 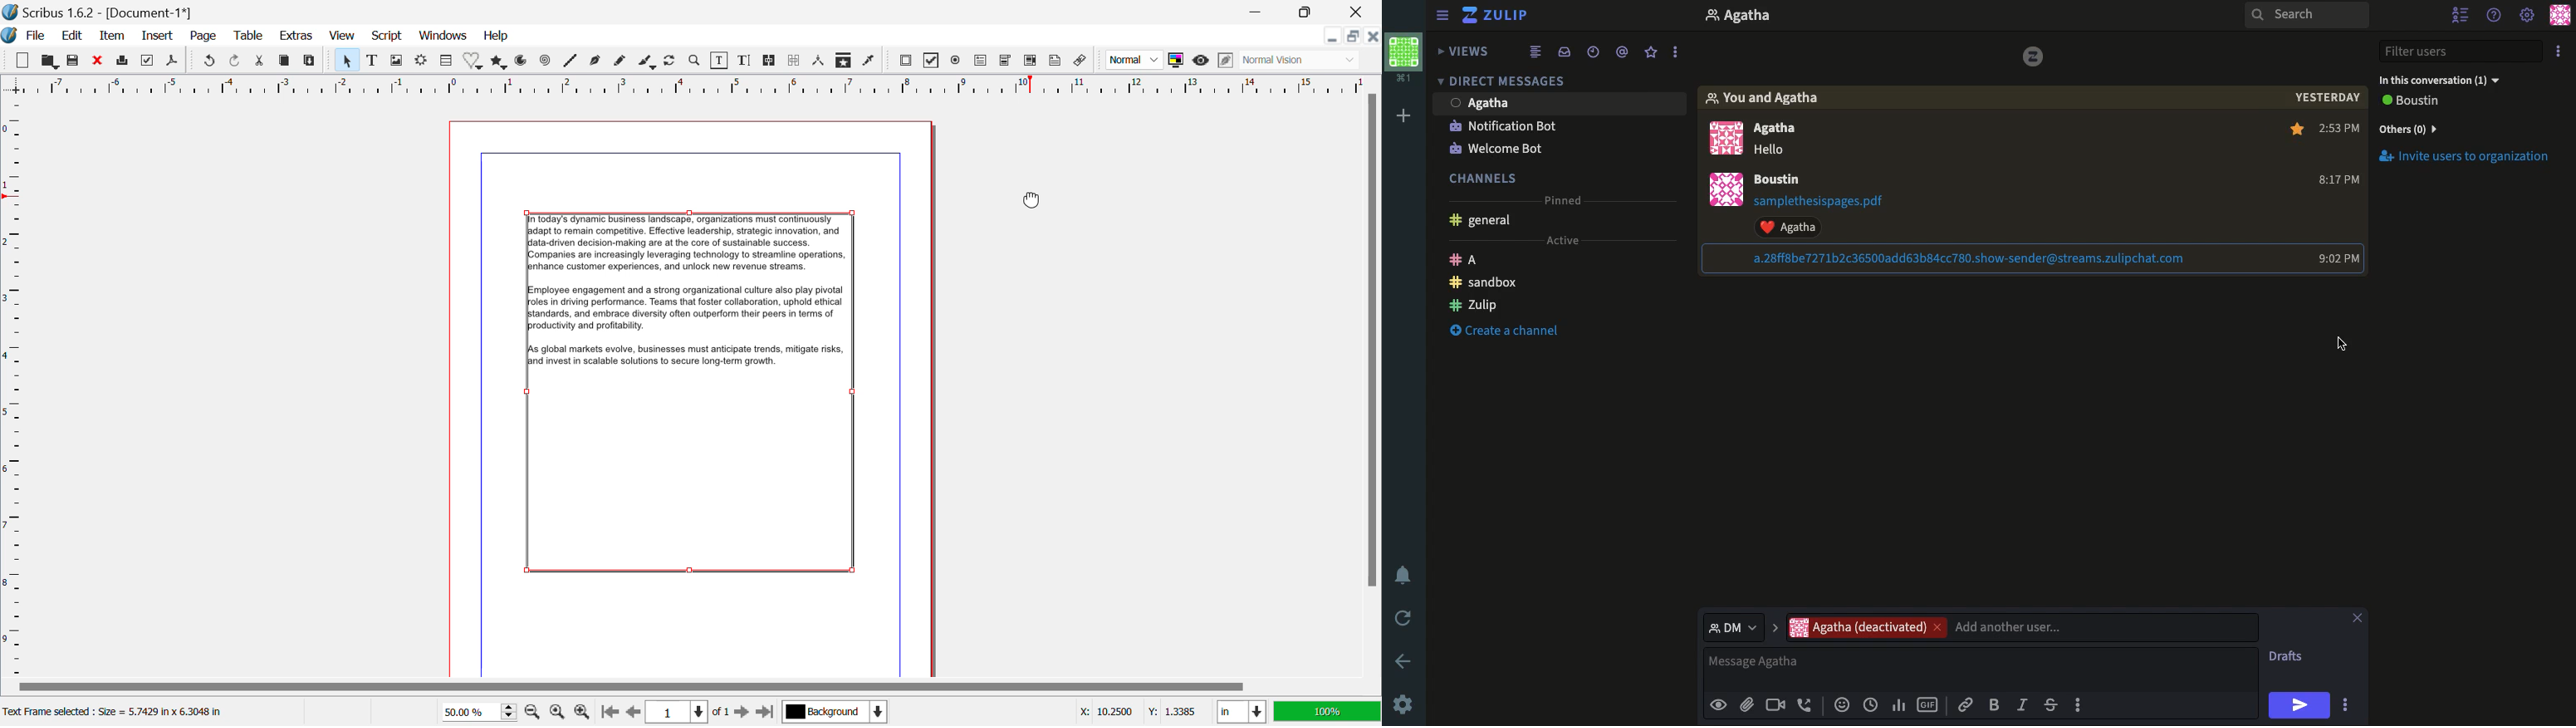 I want to click on Bold, so click(x=1997, y=704).